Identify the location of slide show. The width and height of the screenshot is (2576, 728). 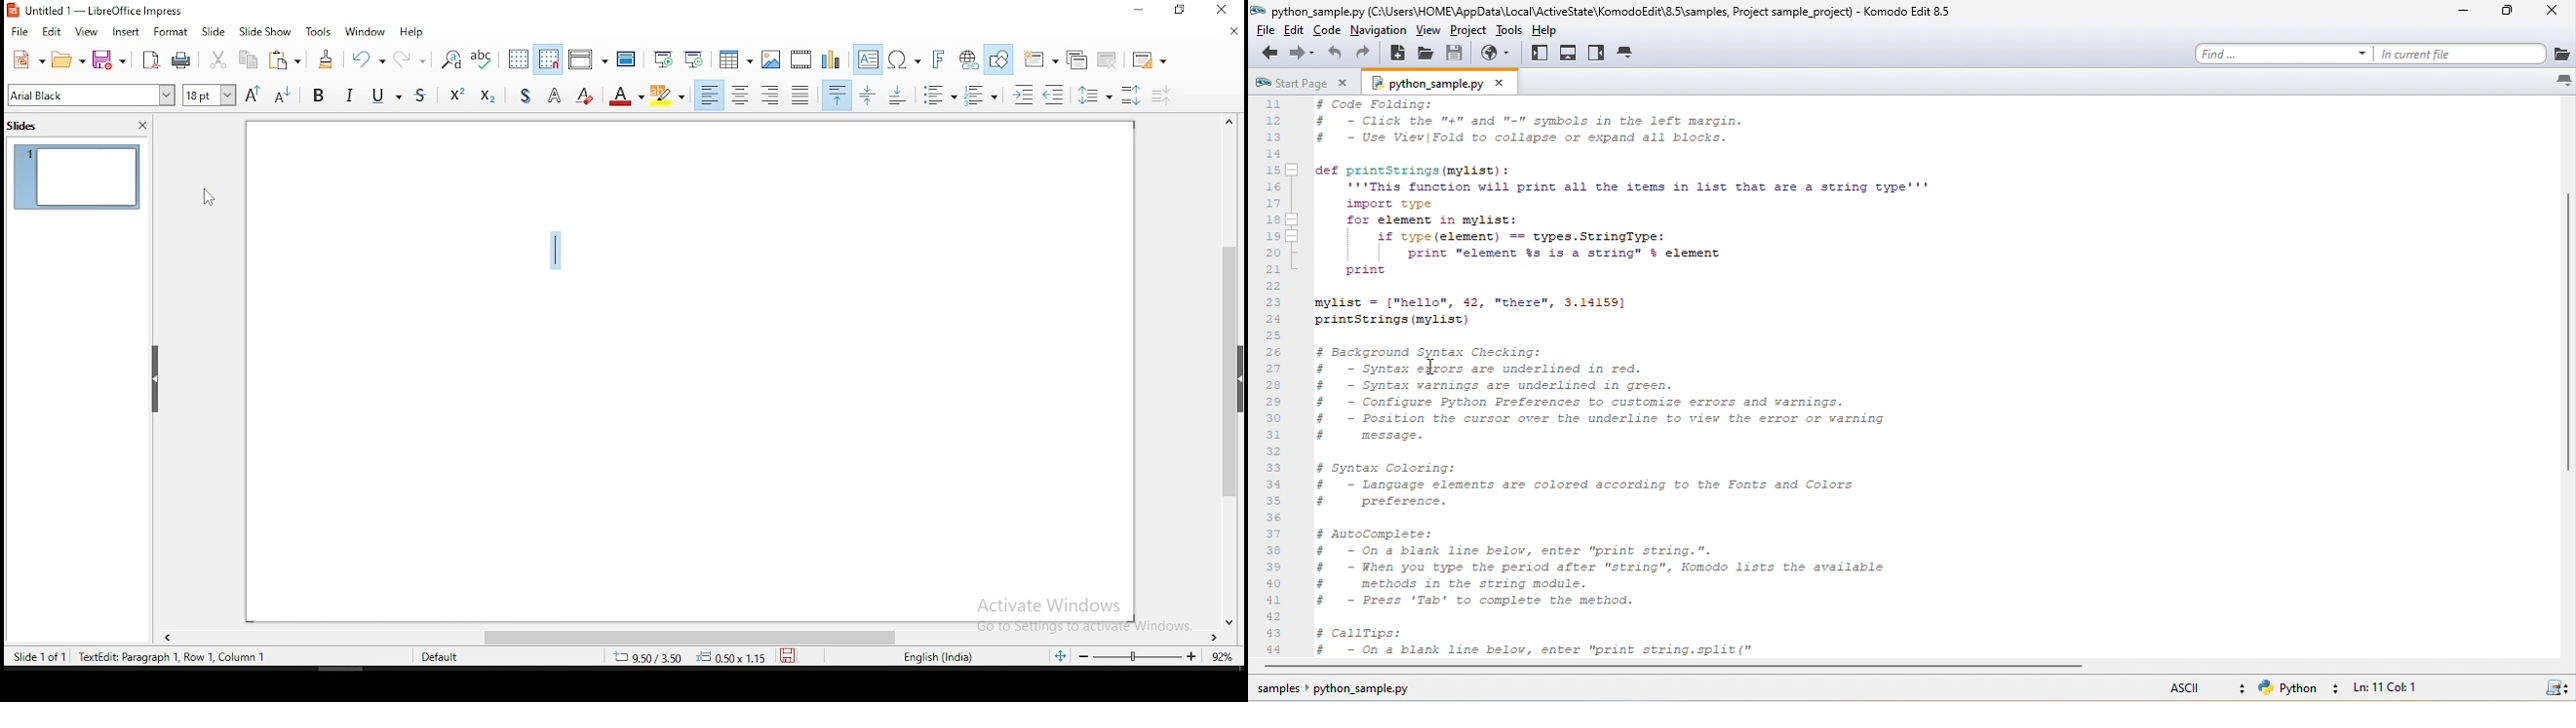
(264, 32).